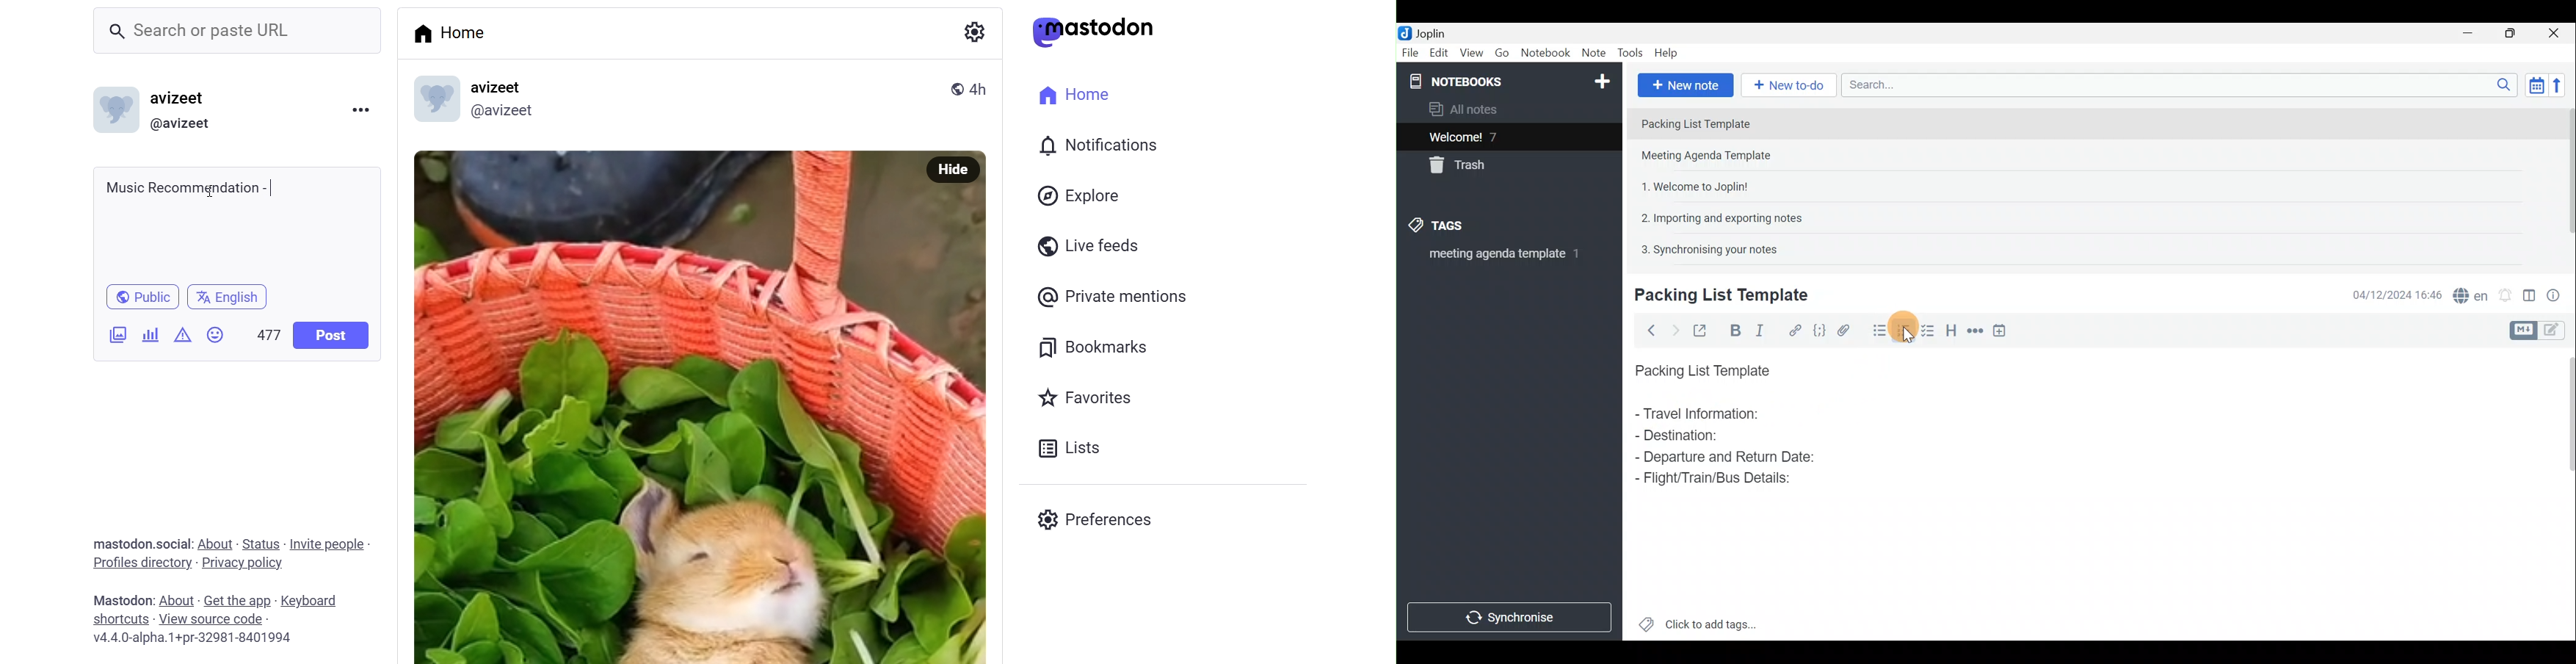 This screenshot has width=2576, height=672. I want to click on Note 3, so click(1690, 185).